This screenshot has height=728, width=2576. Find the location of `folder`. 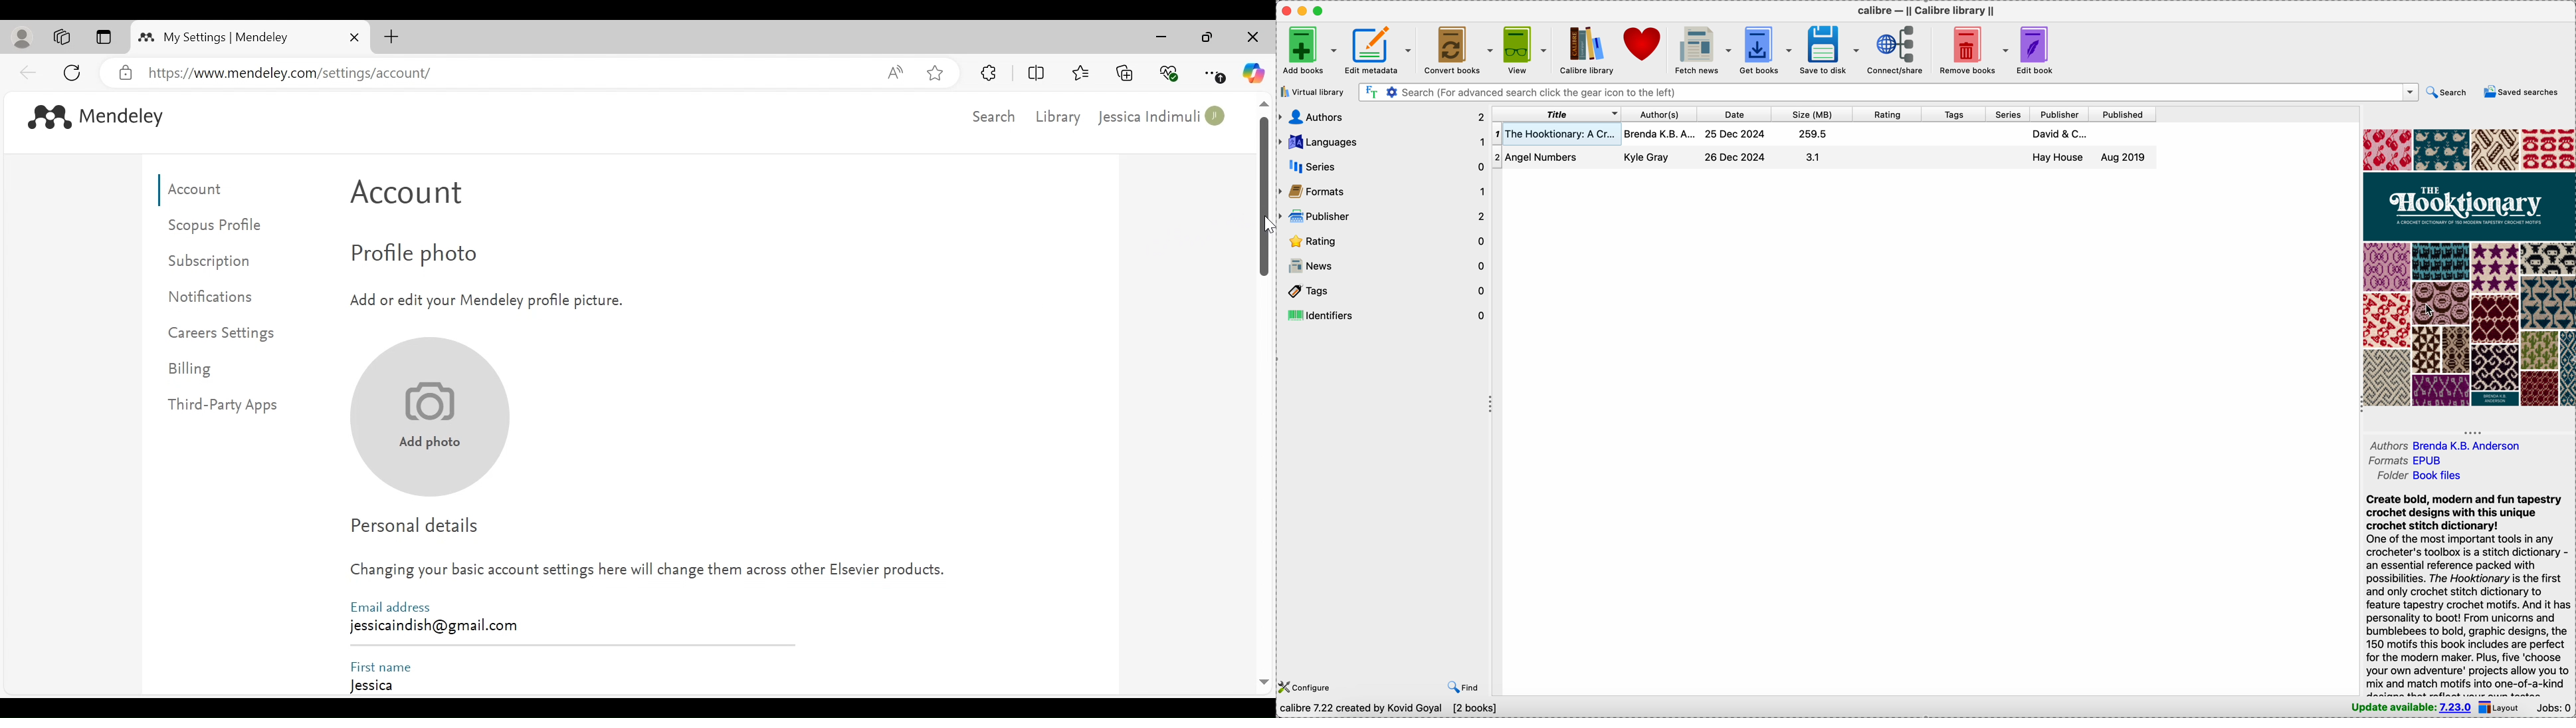

folder is located at coordinates (2417, 476).